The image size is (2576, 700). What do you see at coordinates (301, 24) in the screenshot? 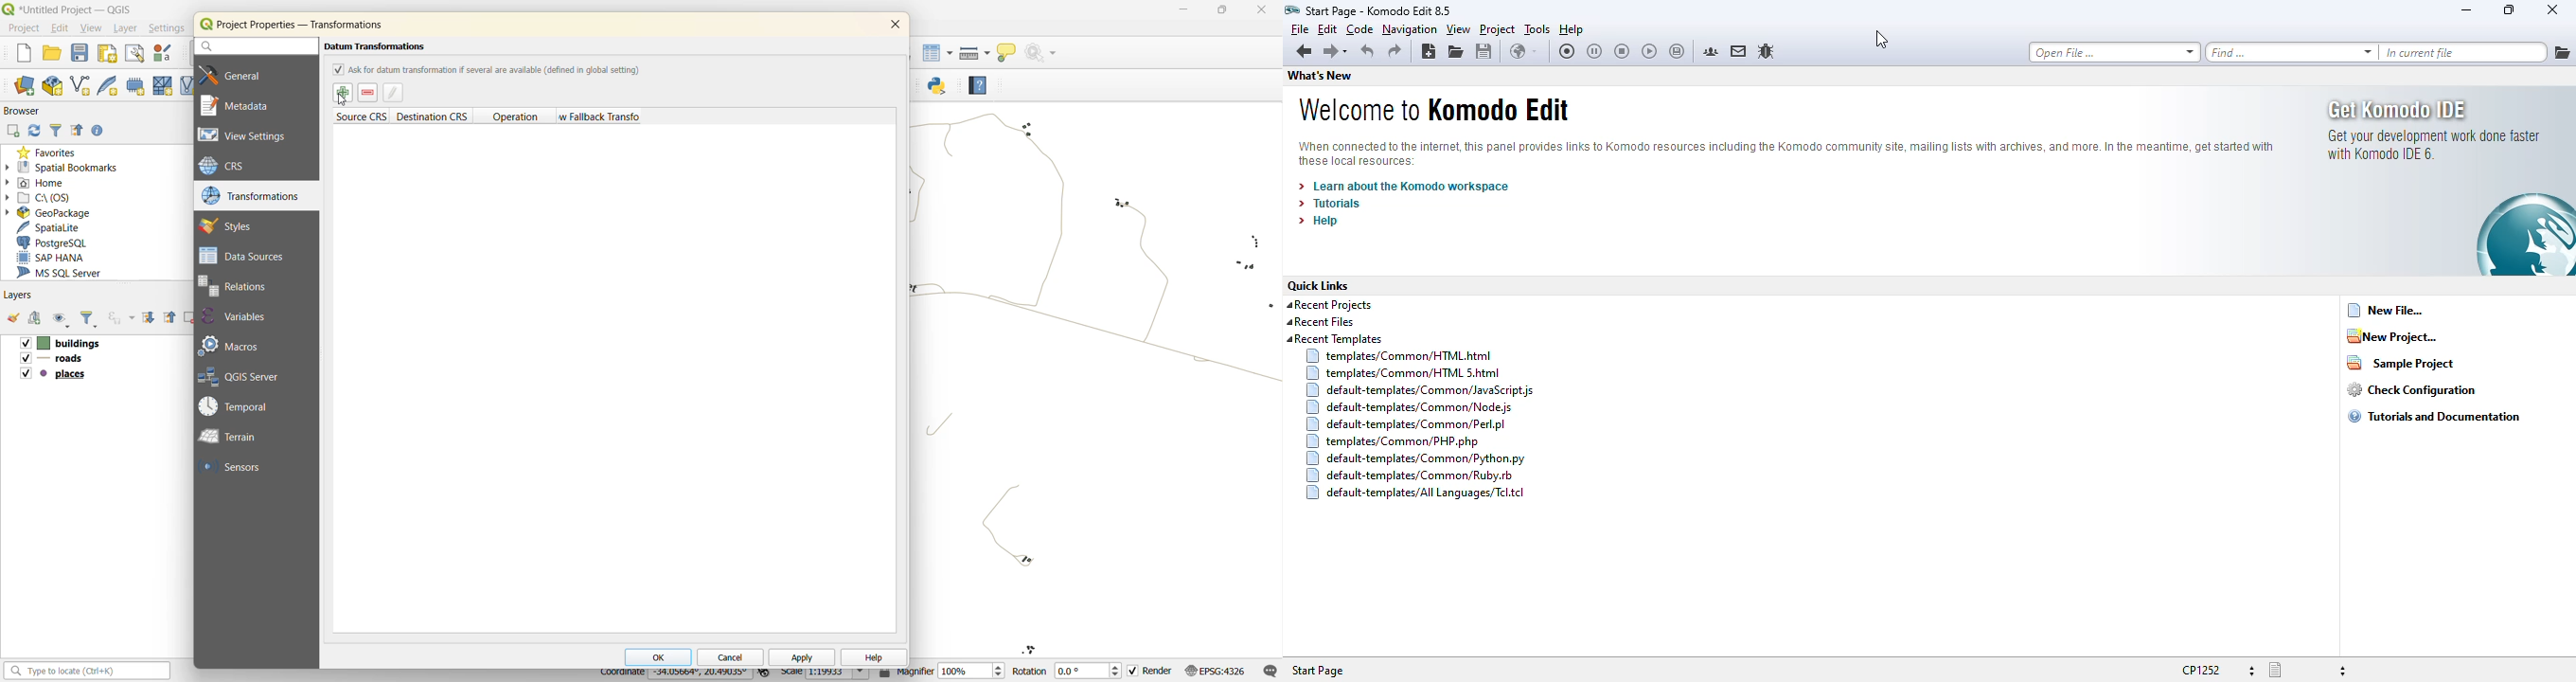
I see `Project Properties — Transformations` at bounding box center [301, 24].